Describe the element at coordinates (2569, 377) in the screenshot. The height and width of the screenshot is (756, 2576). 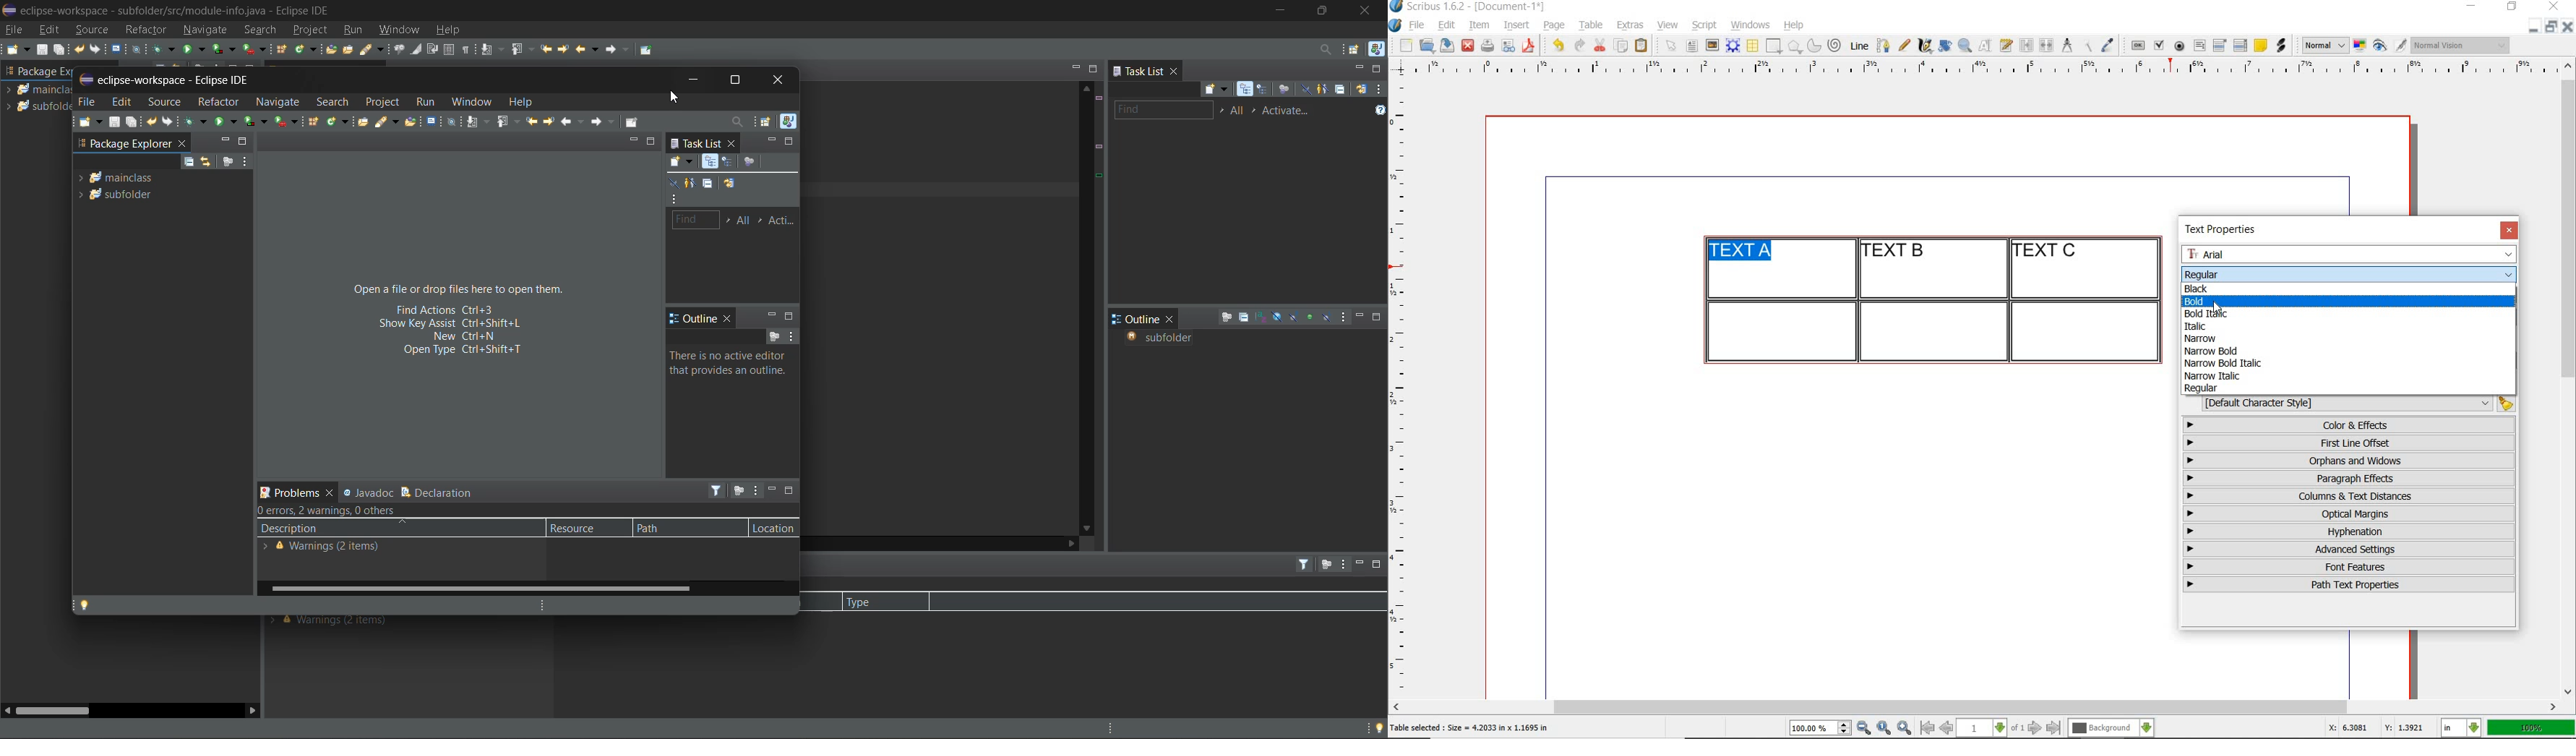
I see `scrollbar` at that location.